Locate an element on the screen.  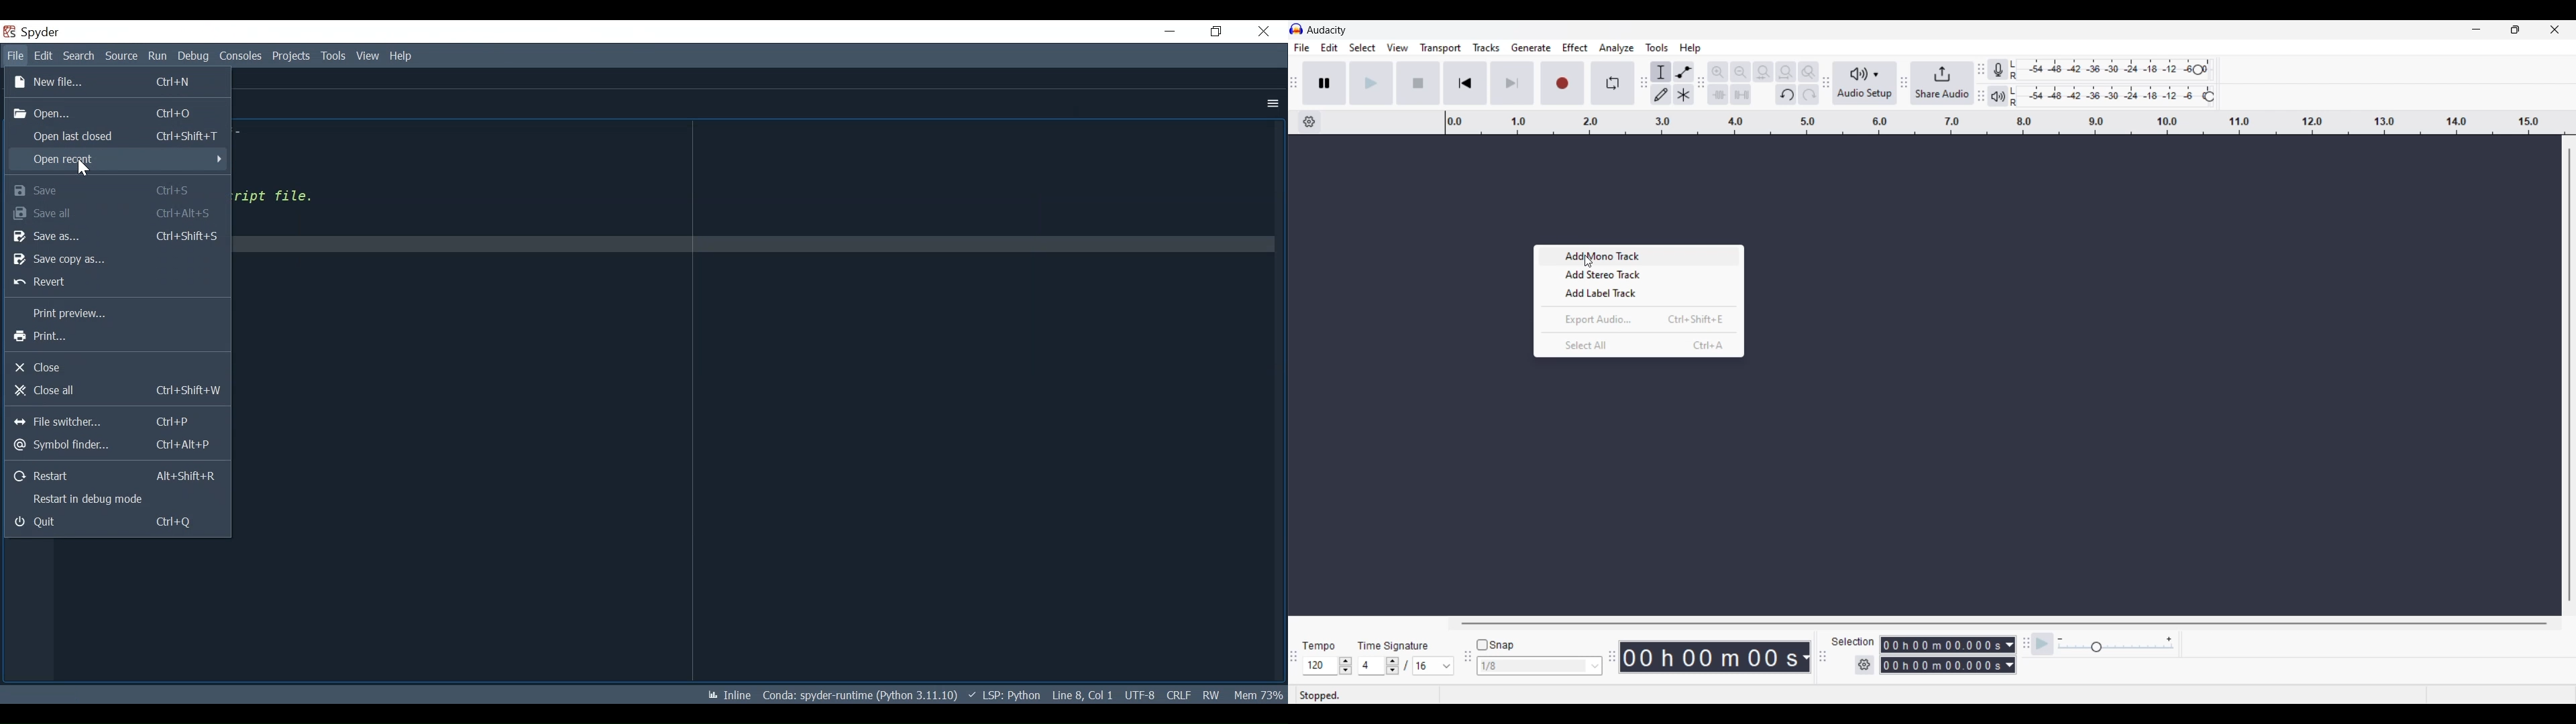
Open Recent is located at coordinates (117, 158).